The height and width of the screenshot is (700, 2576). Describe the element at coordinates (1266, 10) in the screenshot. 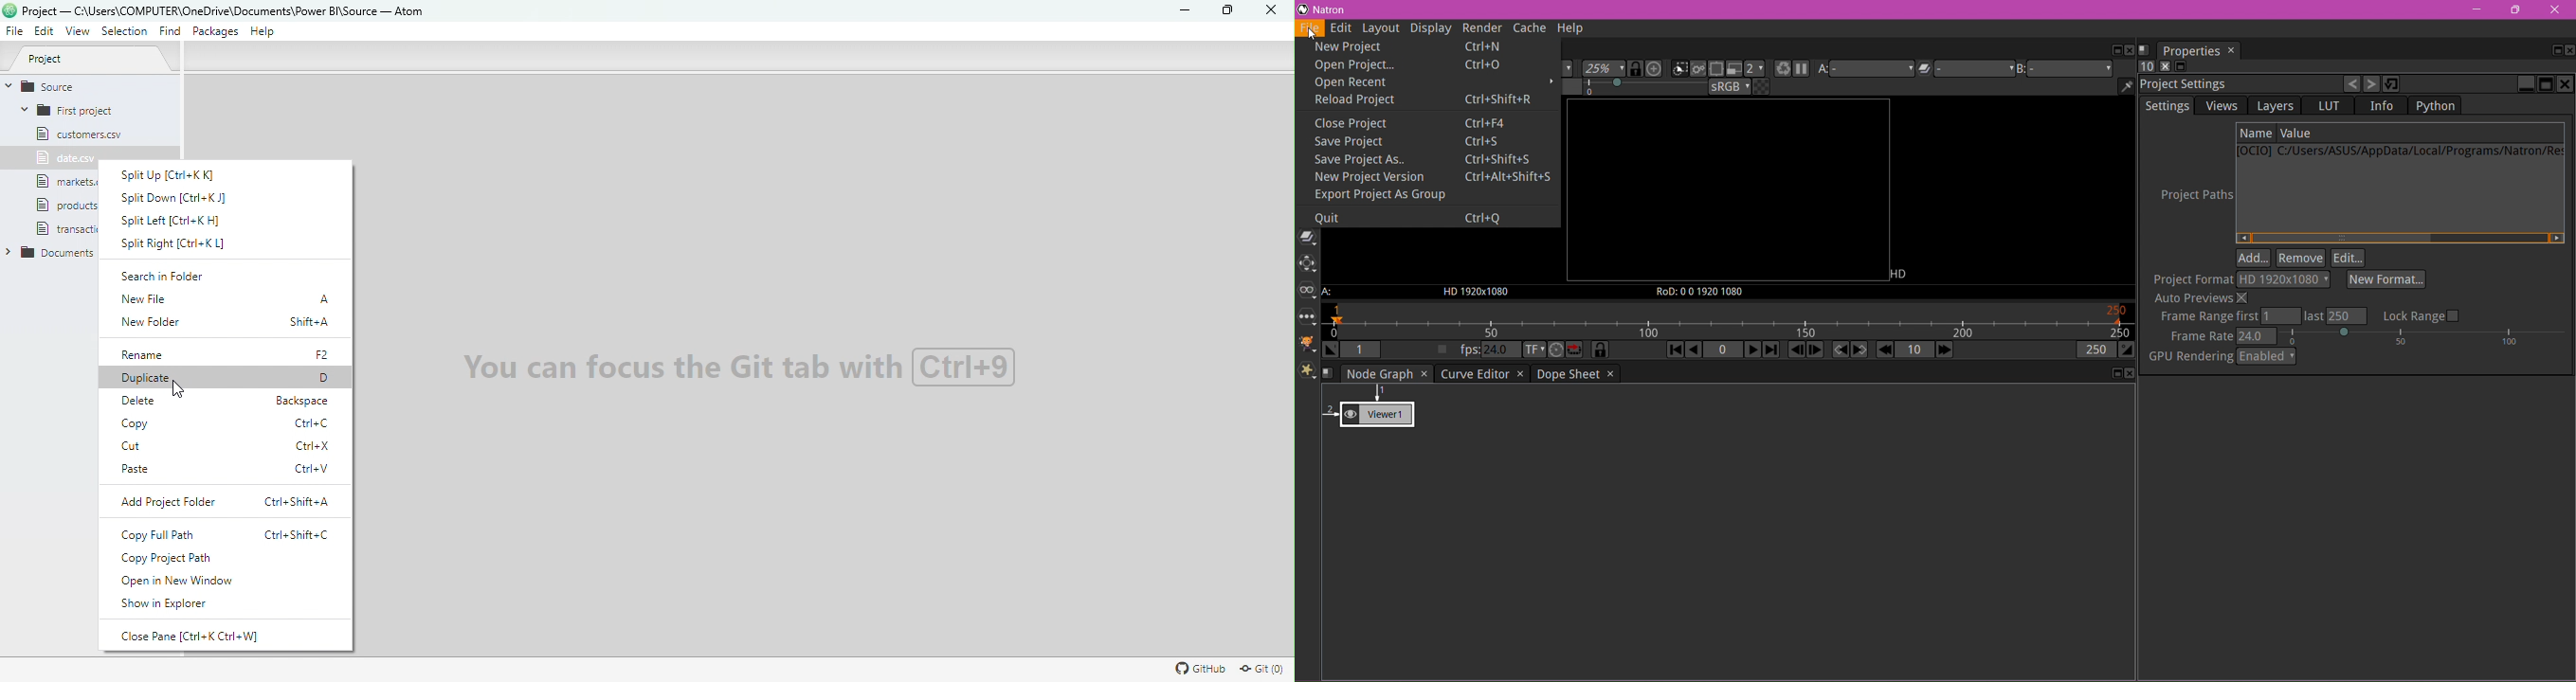

I see `Close` at that location.